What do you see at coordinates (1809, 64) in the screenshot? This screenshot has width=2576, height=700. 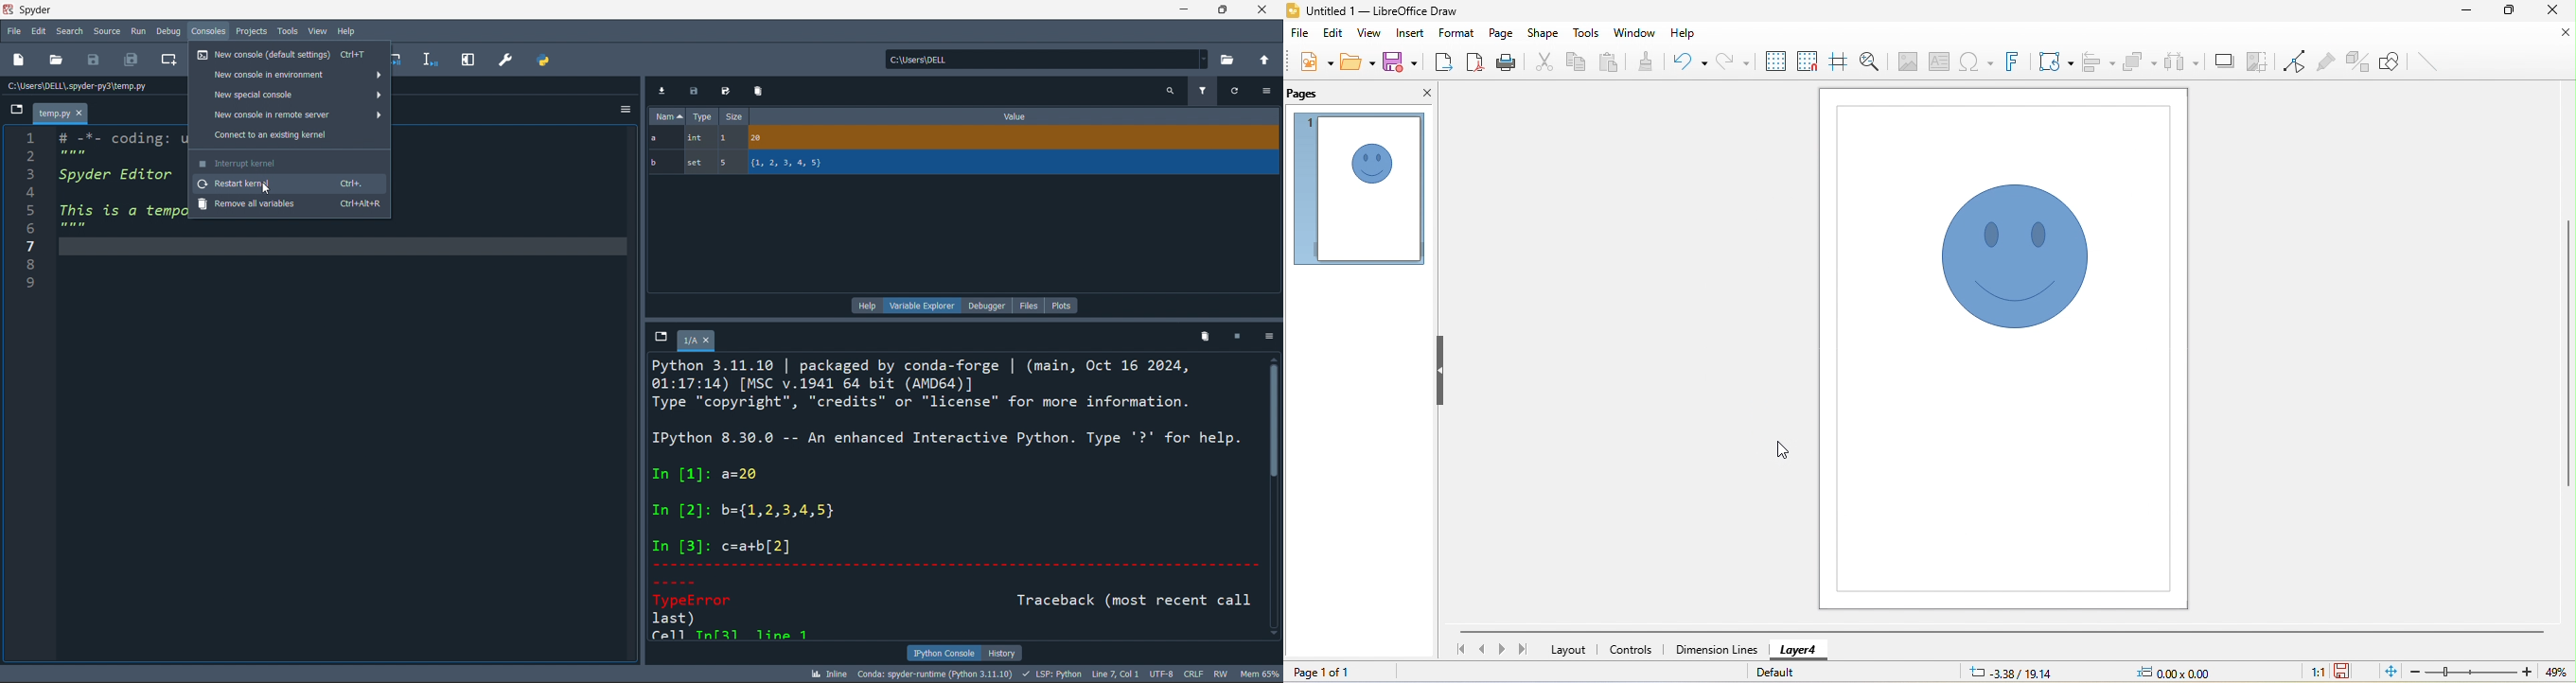 I see `snap to grids` at bounding box center [1809, 64].